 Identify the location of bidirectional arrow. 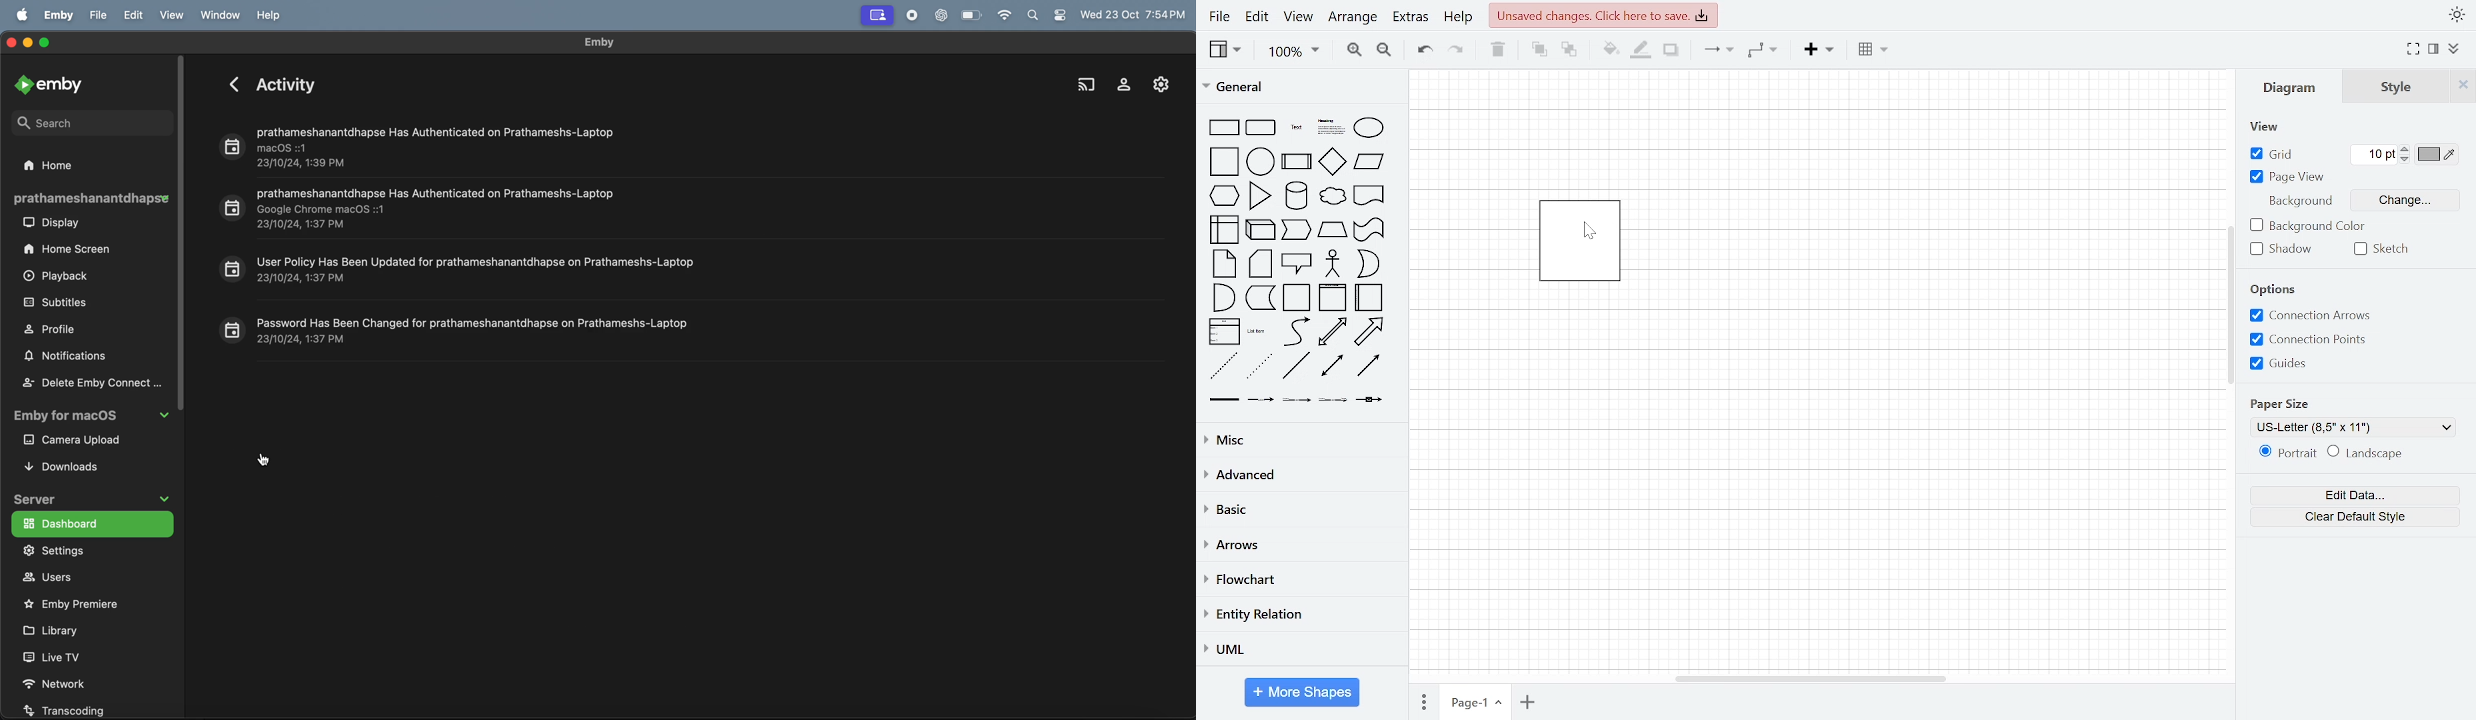
(1333, 331).